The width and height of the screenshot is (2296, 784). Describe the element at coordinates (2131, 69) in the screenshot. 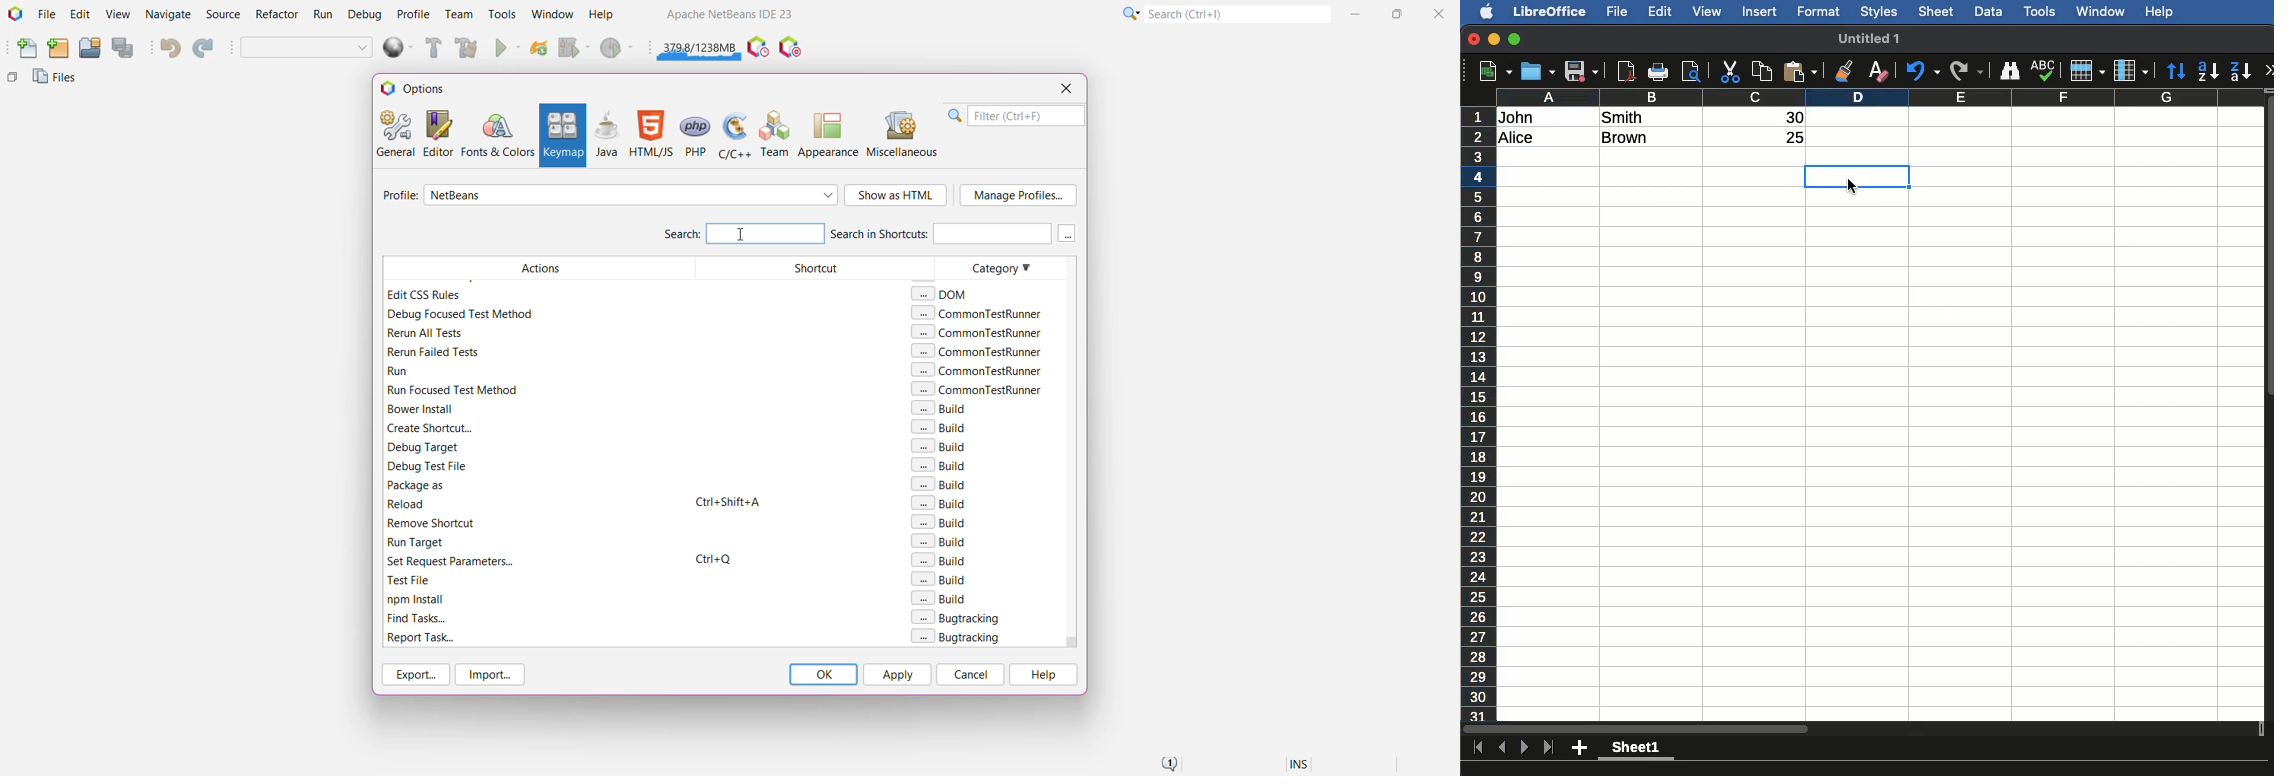

I see `Columns` at that location.